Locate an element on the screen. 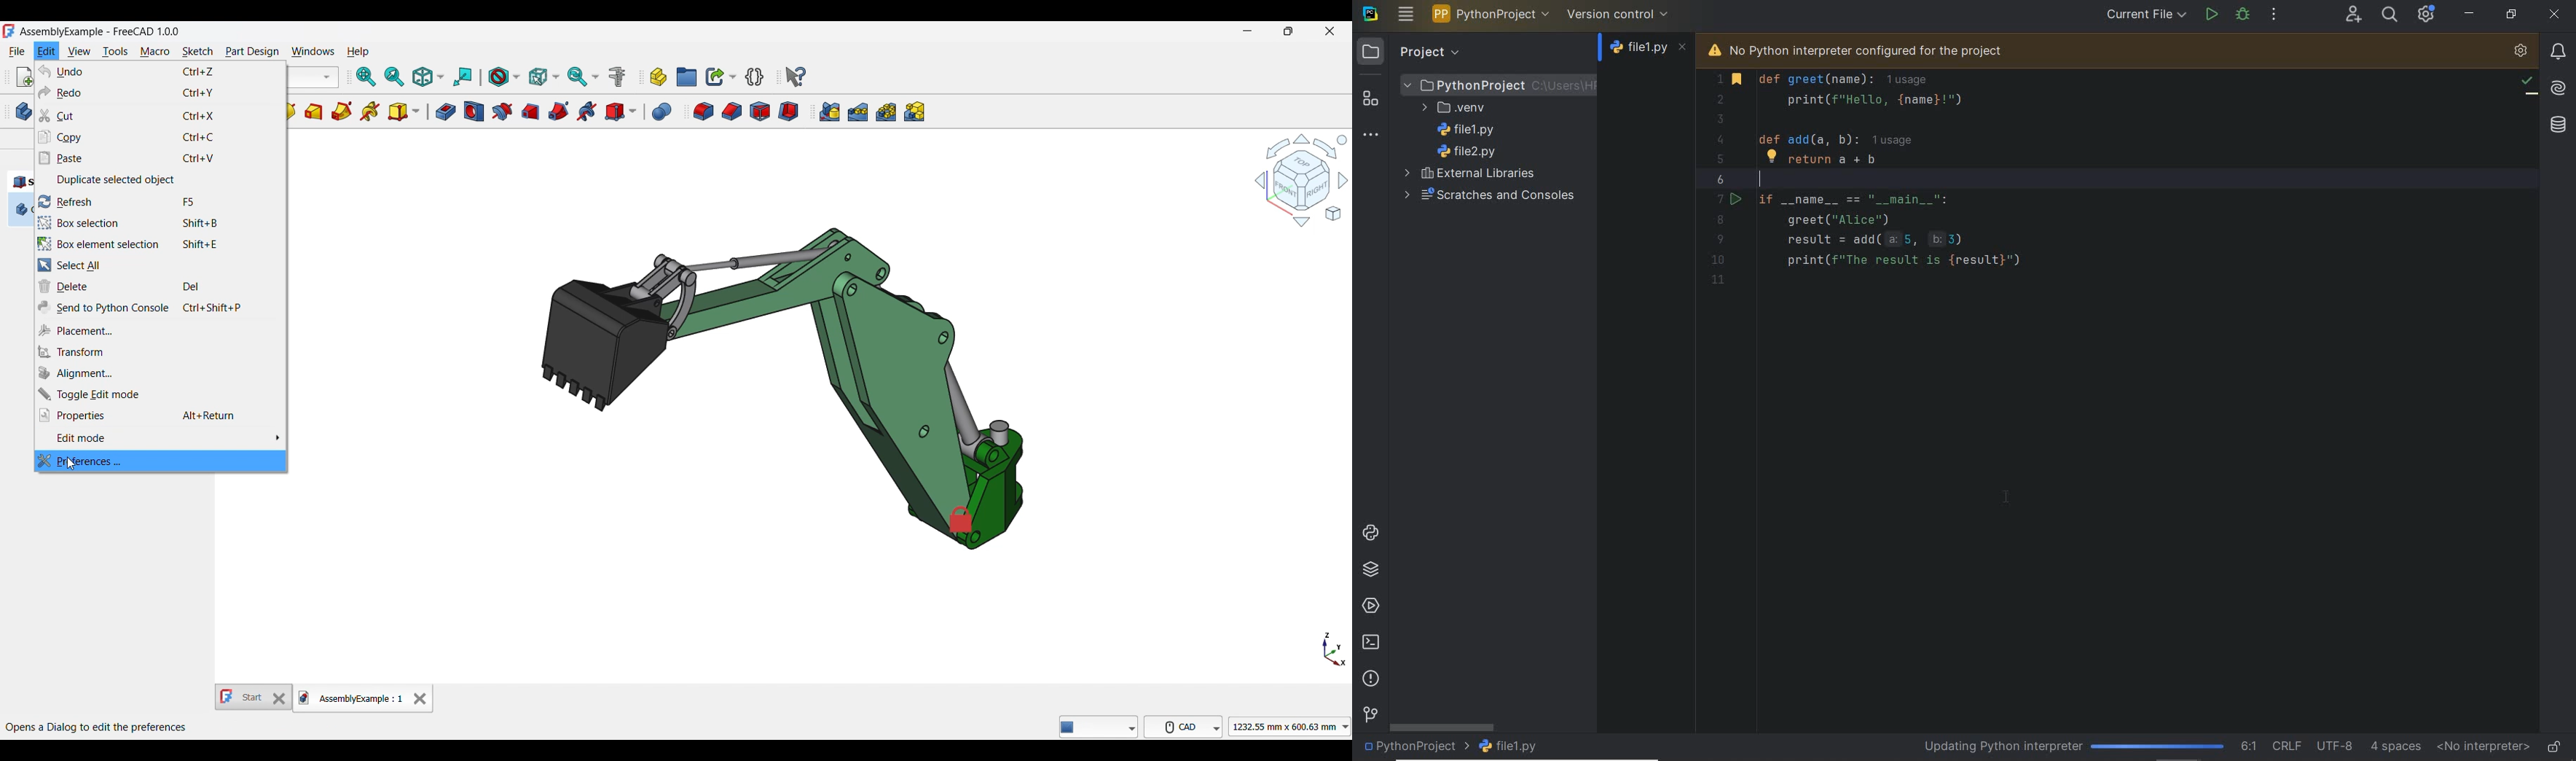 The width and height of the screenshot is (2576, 784). View menu is located at coordinates (79, 51).